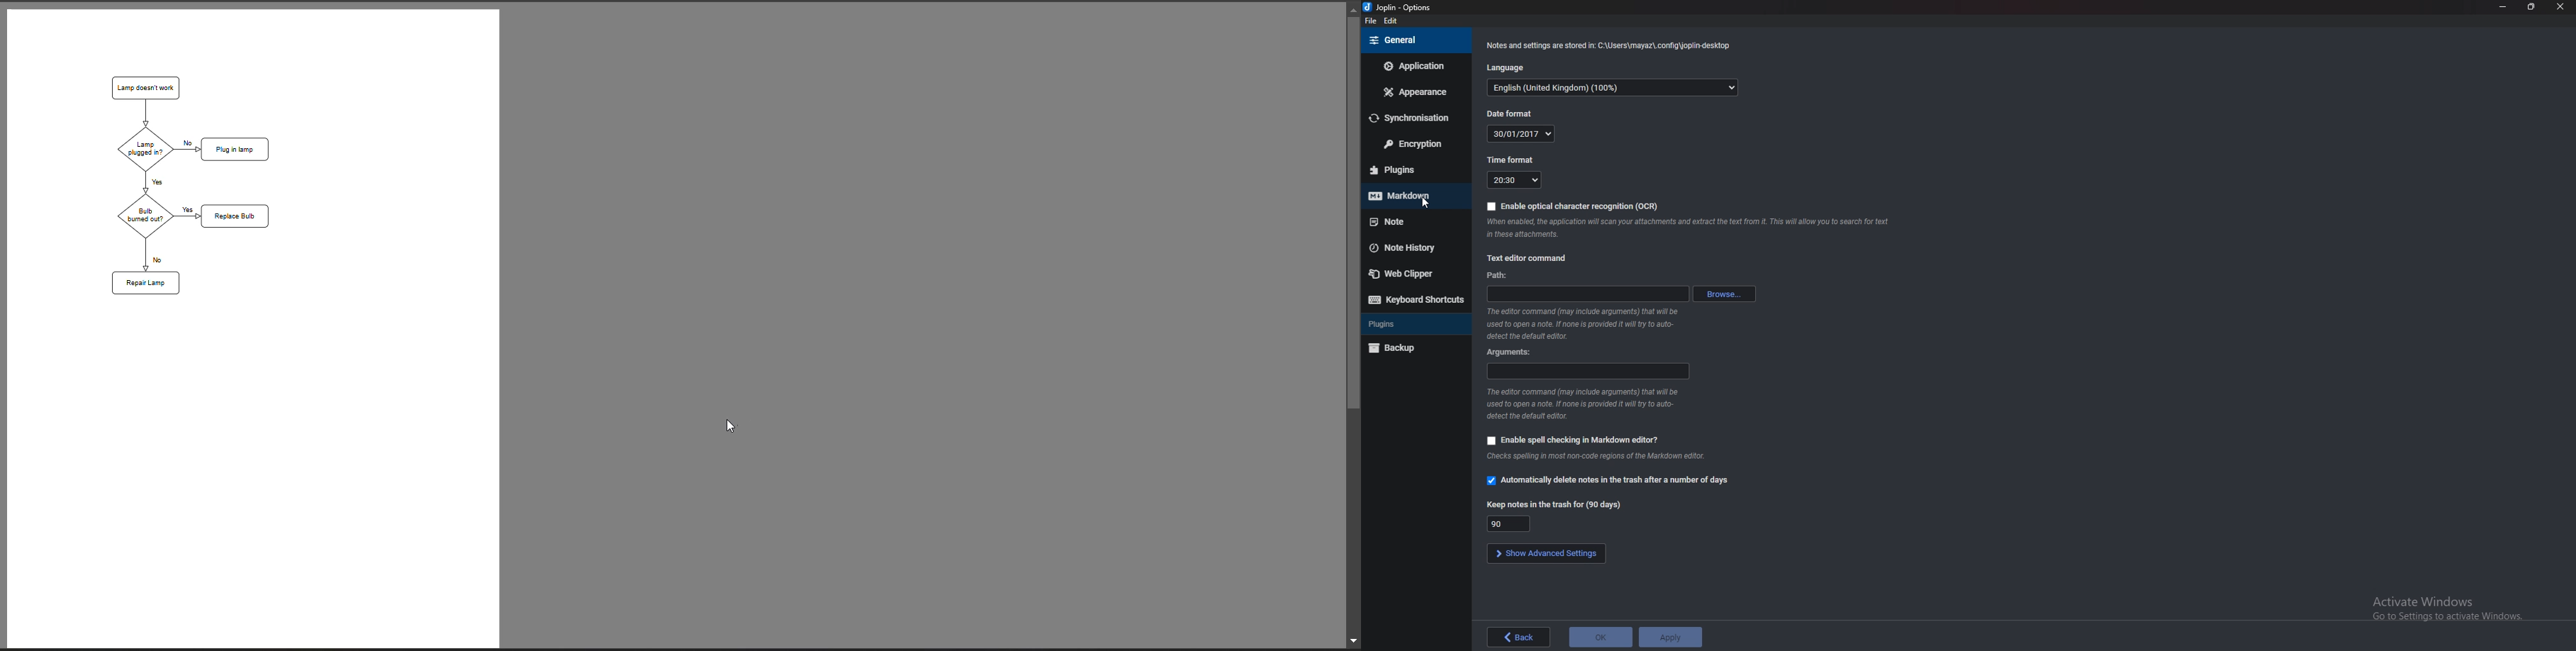  What do you see at coordinates (1671, 637) in the screenshot?
I see `apply` at bounding box center [1671, 637].